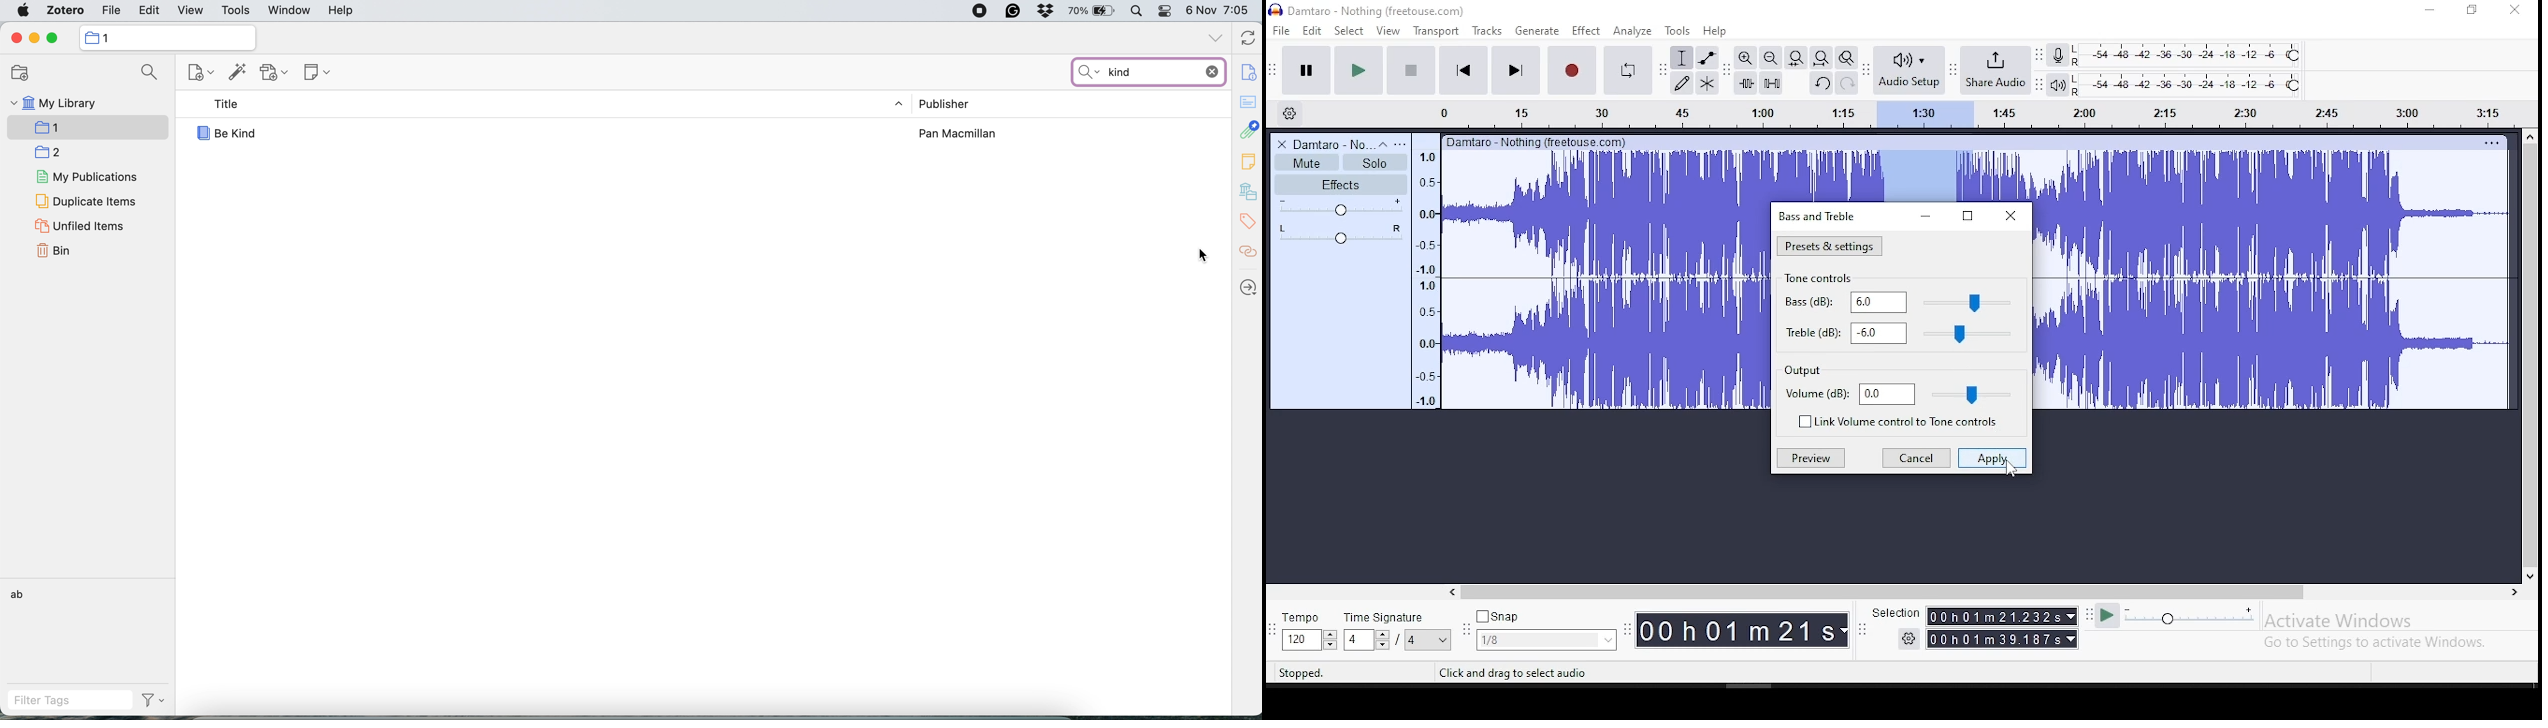 This screenshot has width=2548, height=728. What do you see at coordinates (1570, 70) in the screenshot?
I see `record` at bounding box center [1570, 70].